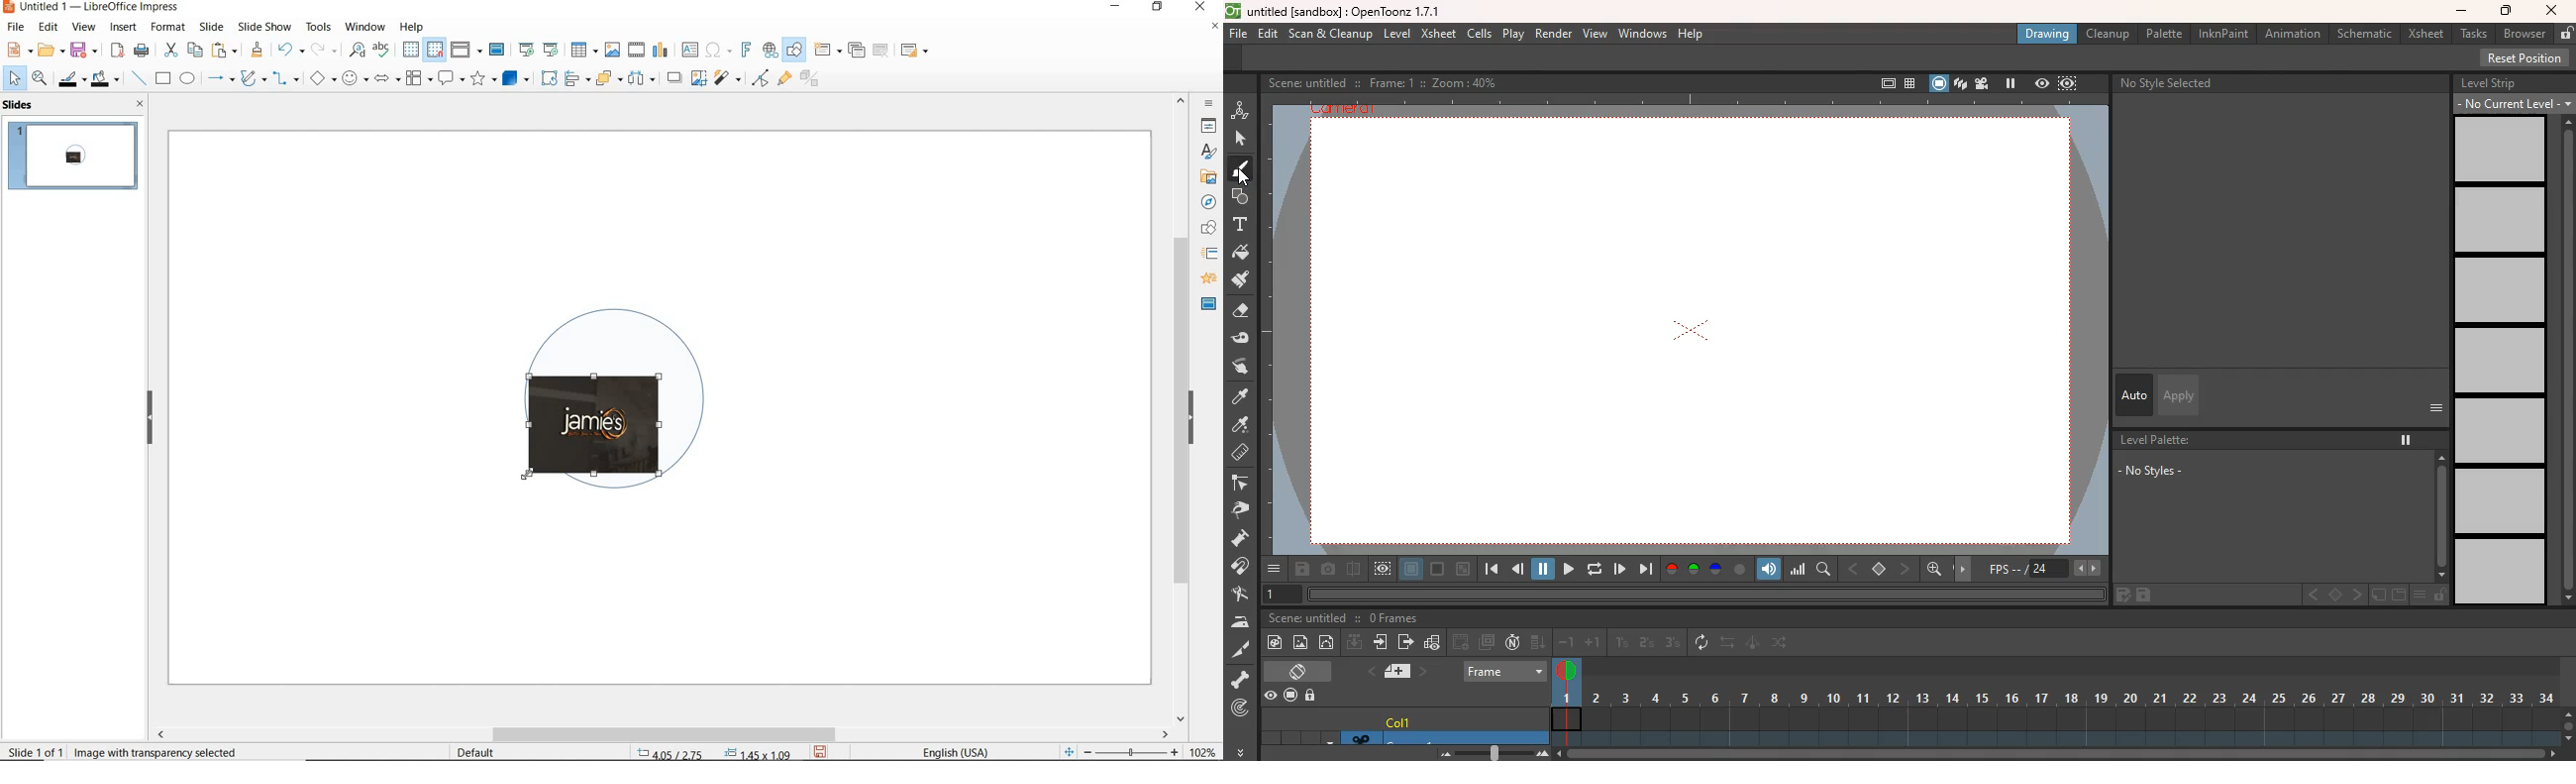 The width and height of the screenshot is (2576, 784). What do you see at coordinates (1771, 568) in the screenshot?
I see `volume` at bounding box center [1771, 568].